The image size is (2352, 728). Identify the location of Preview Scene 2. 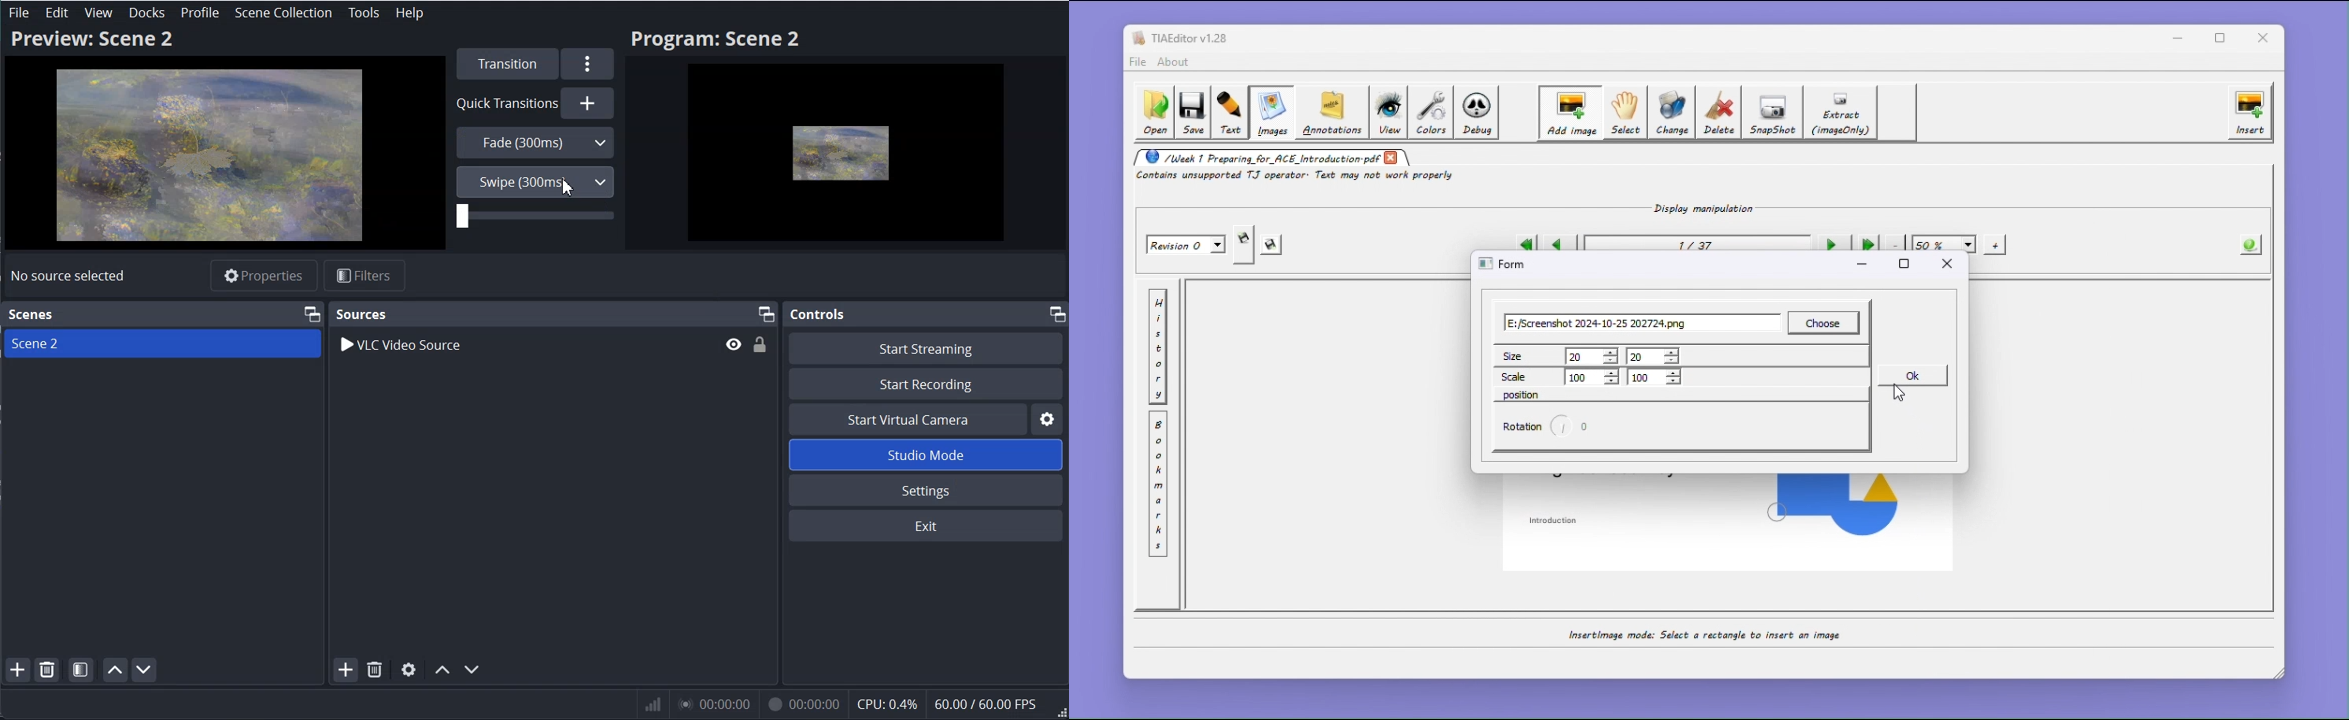
(224, 138).